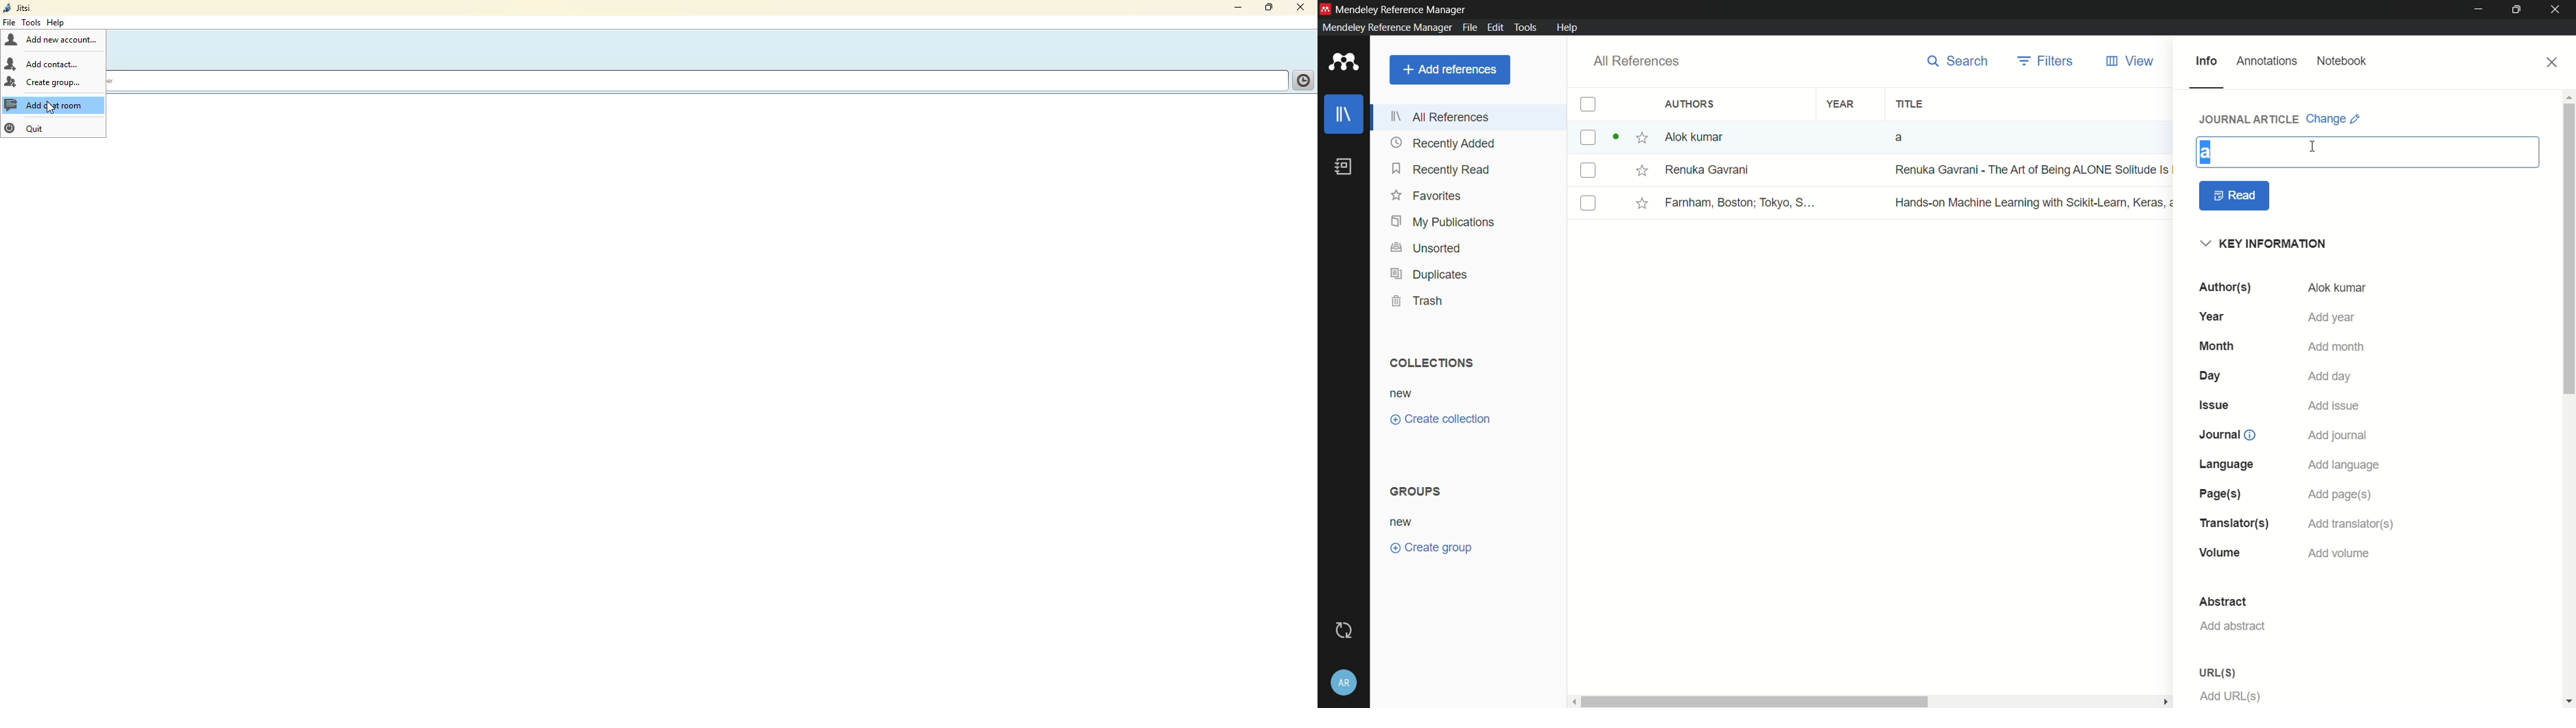  I want to click on notebook, so click(2342, 62).